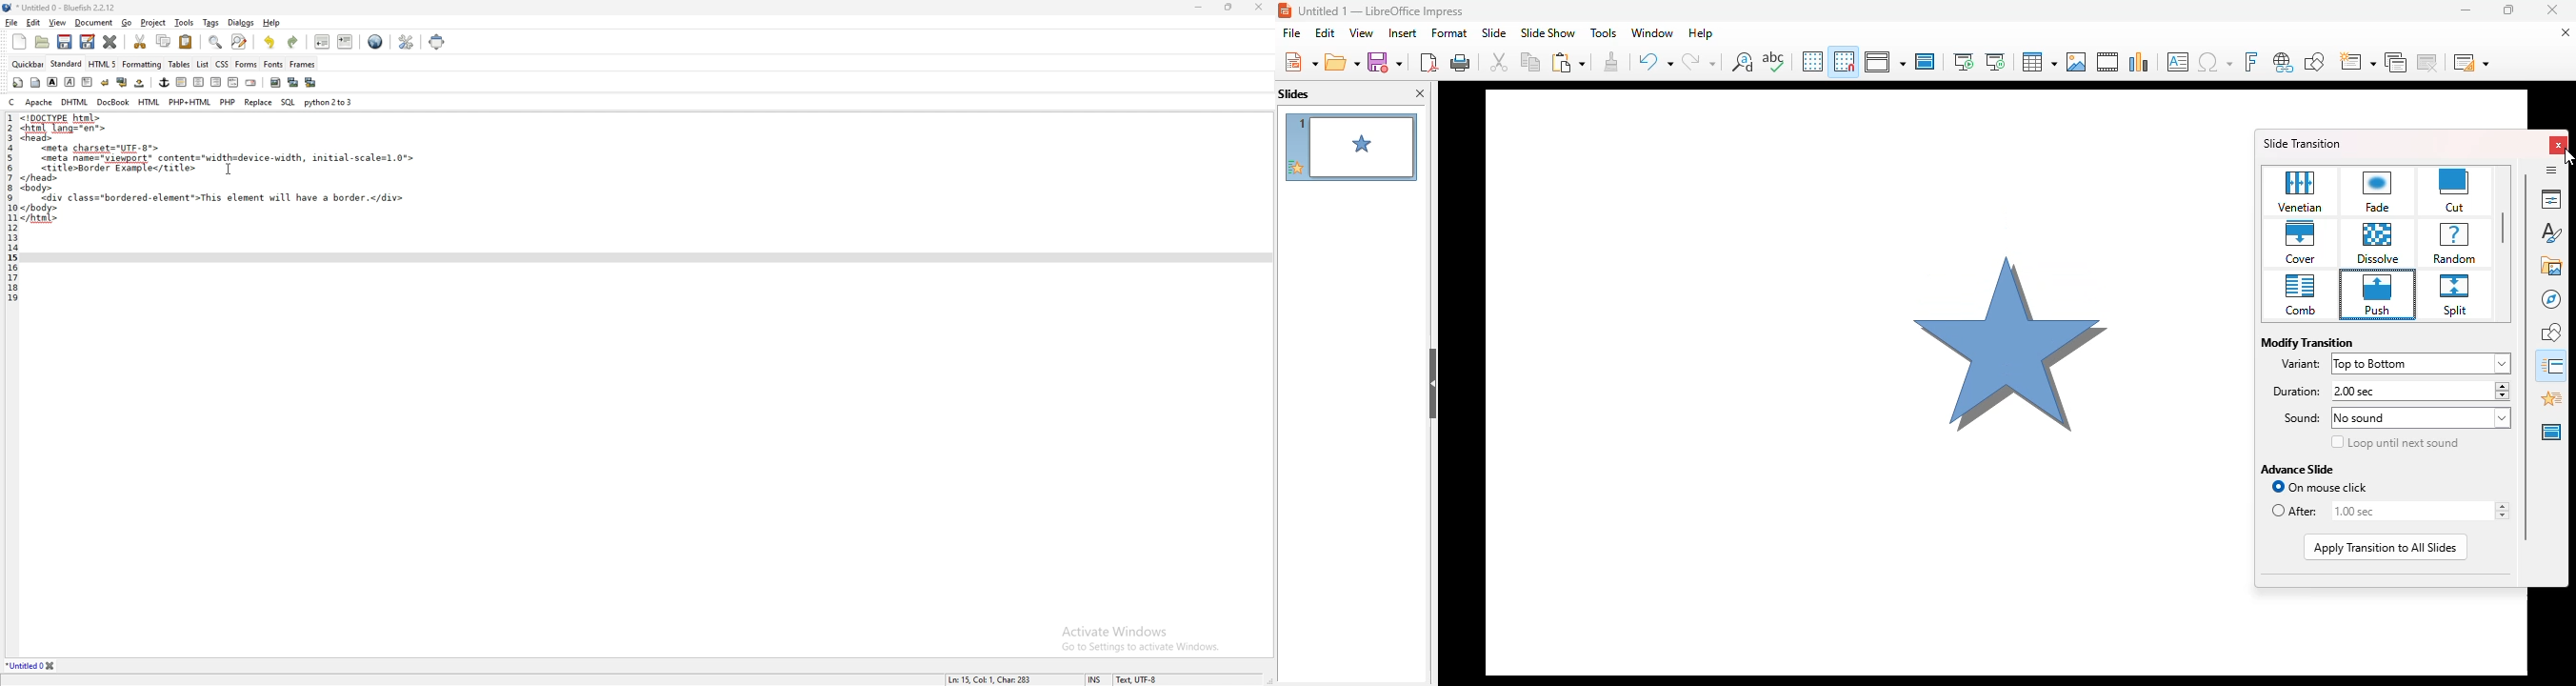 The height and width of the screenshot is (700, 2576). Describe the element at coordinates (2291, 391) in the screenshot. I see `duration` at that location.